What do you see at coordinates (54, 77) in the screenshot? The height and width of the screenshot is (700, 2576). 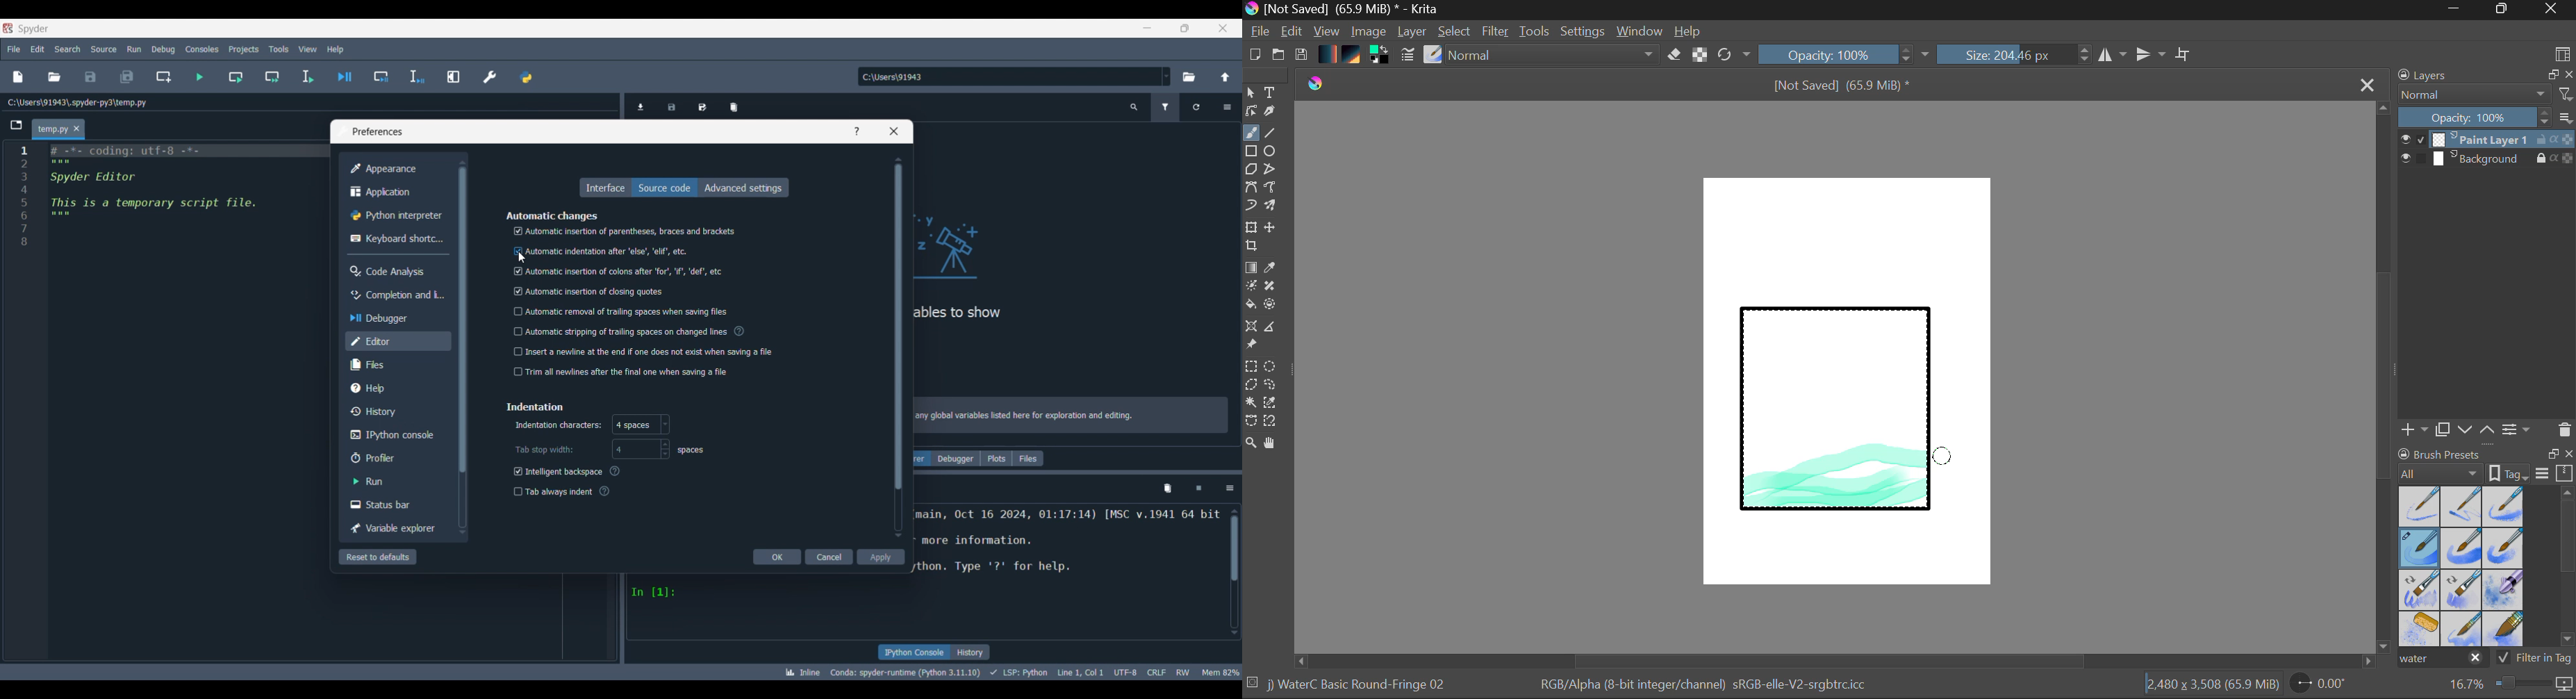 I see `Open file` at bounding box center [54, 77].